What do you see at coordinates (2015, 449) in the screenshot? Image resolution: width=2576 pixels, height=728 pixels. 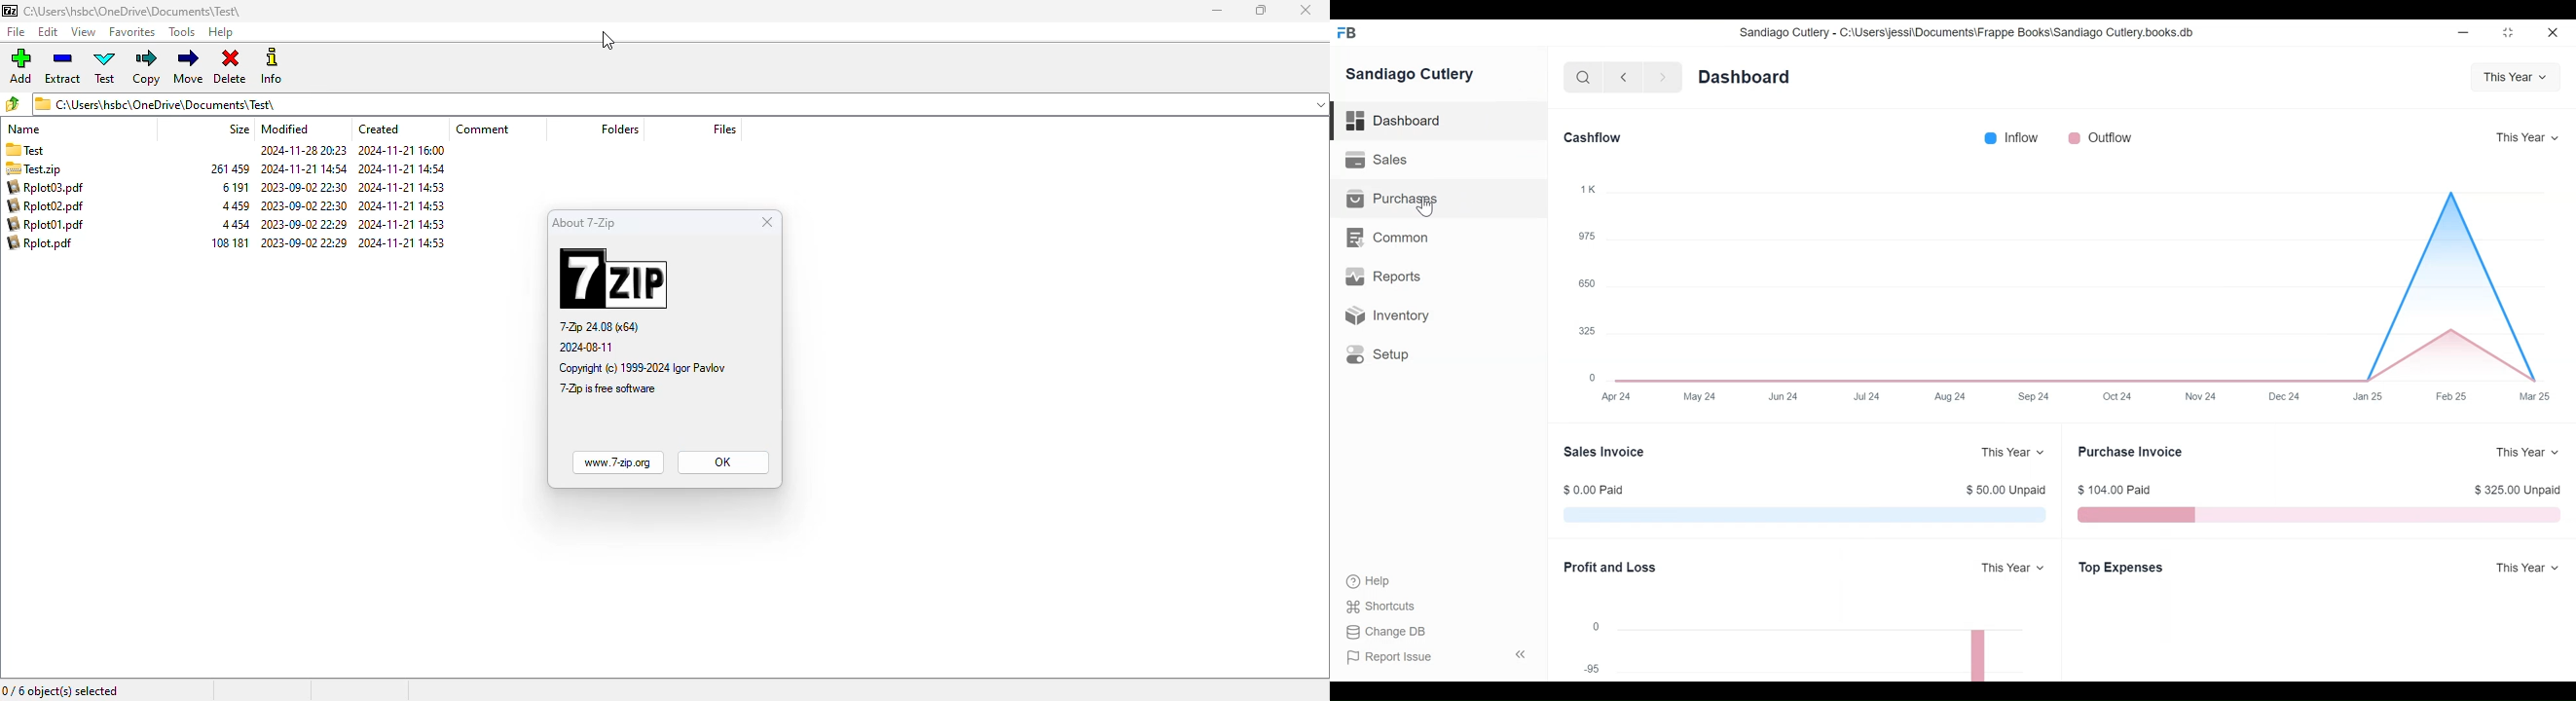 I see `This Year ` at bounding box center [2015, 449].